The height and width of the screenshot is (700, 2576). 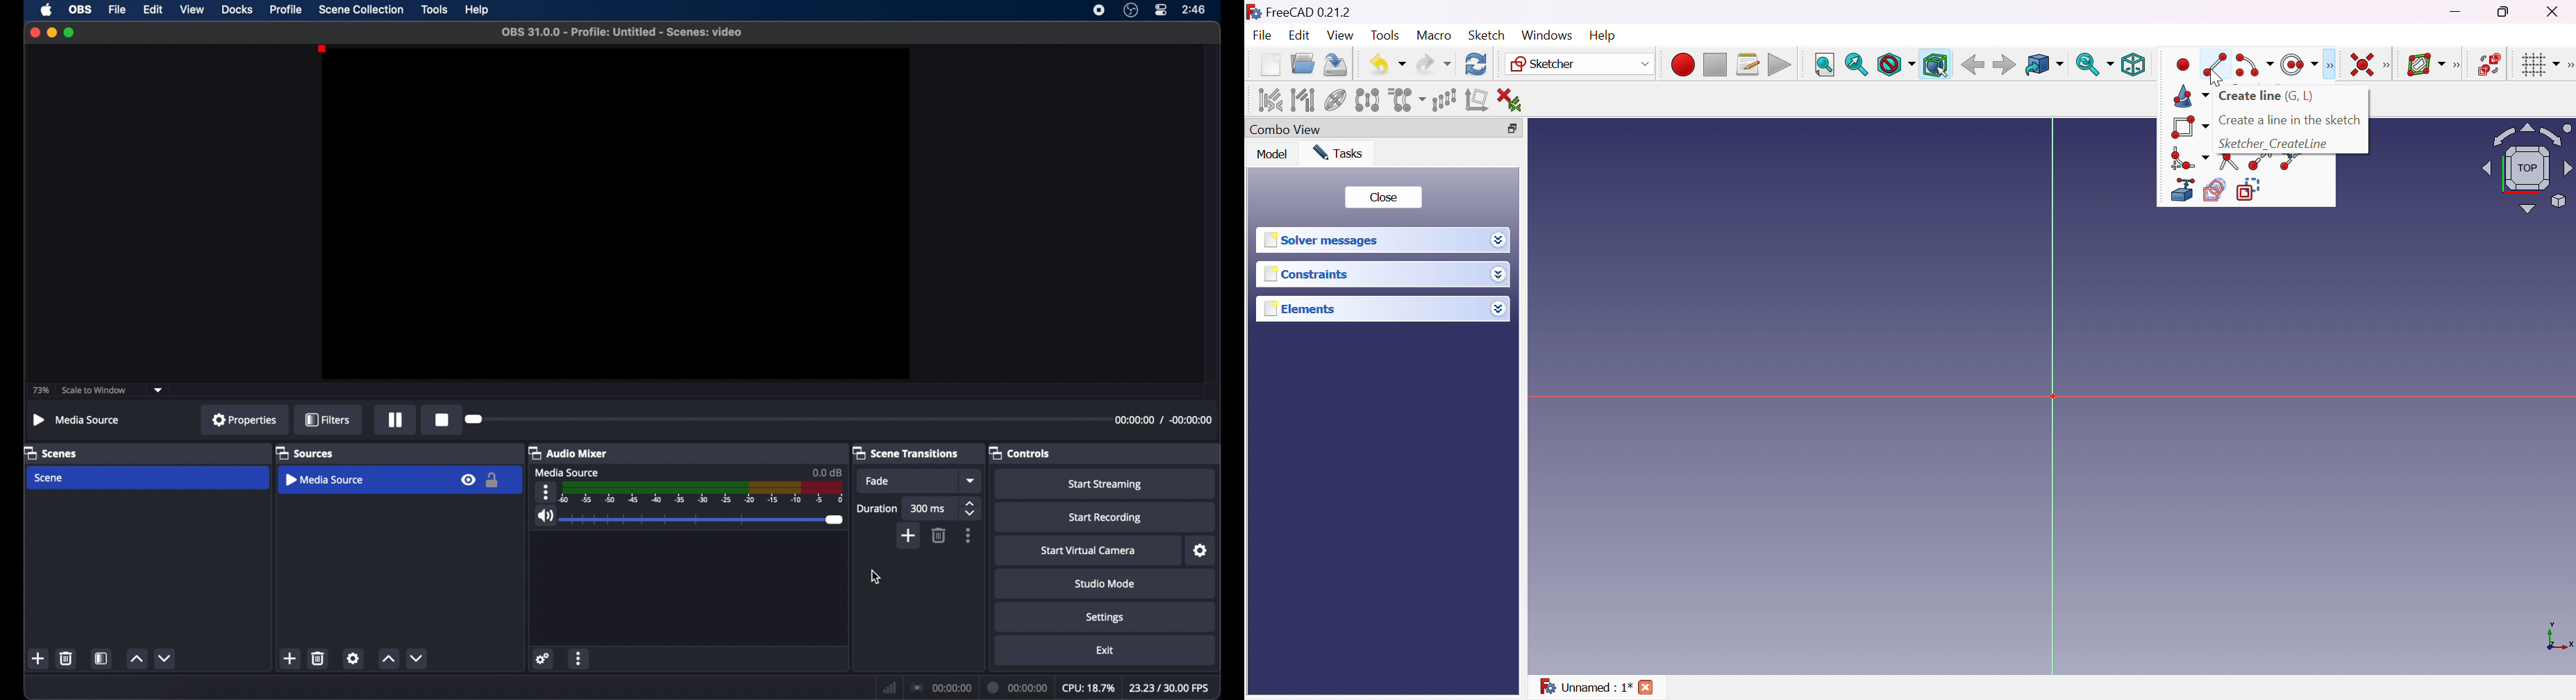 I want to click on Help, so click(x=1602, y=34).